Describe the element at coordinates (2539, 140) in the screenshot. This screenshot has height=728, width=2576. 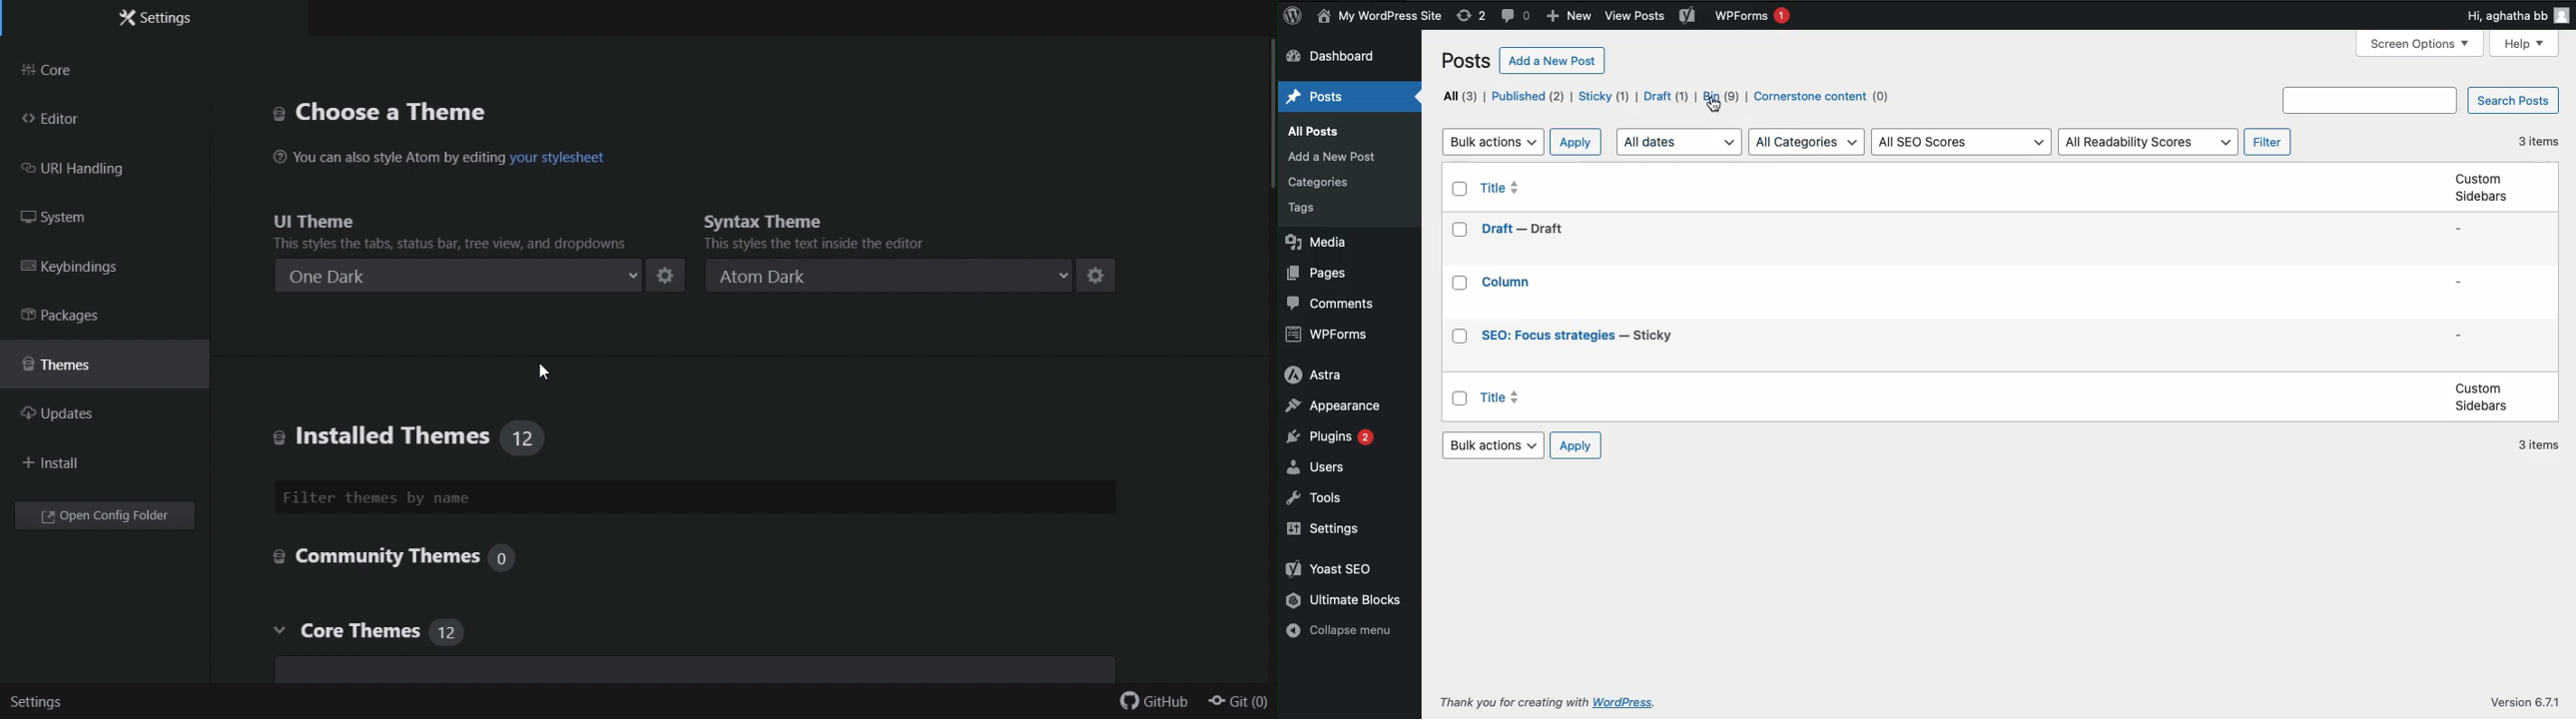
I see `3 items` at that location.